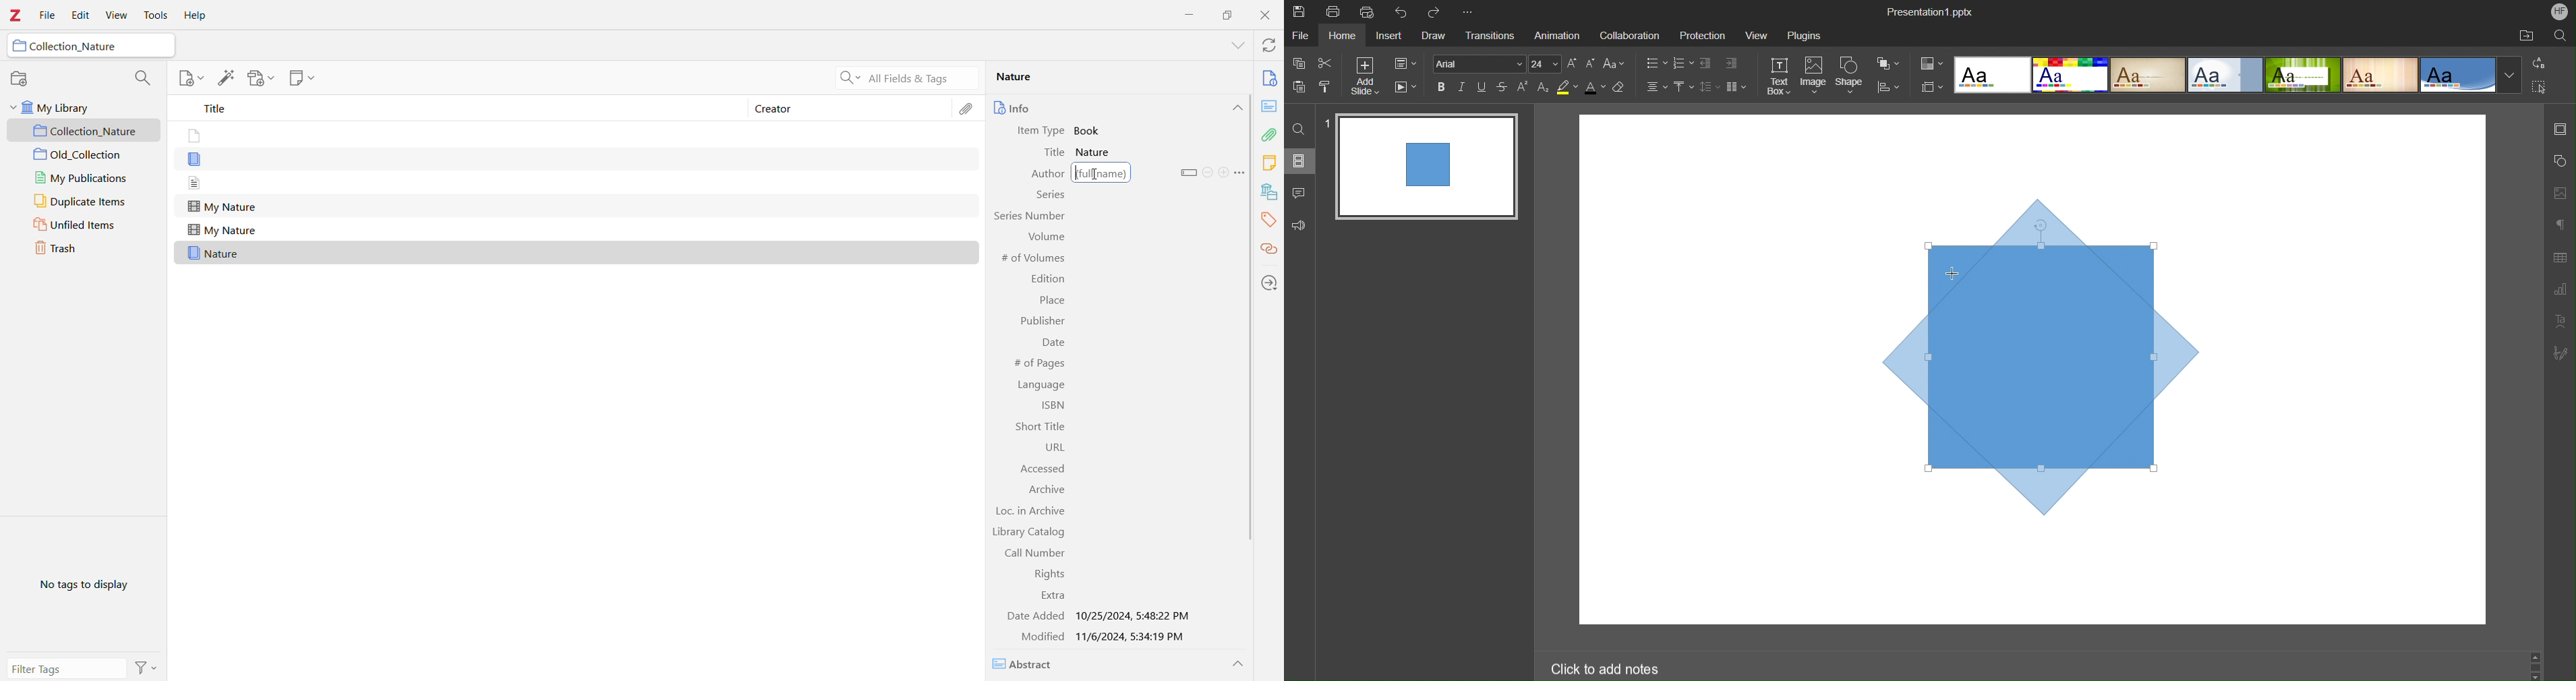  I want to click on Accessed, so click(1037, 468).